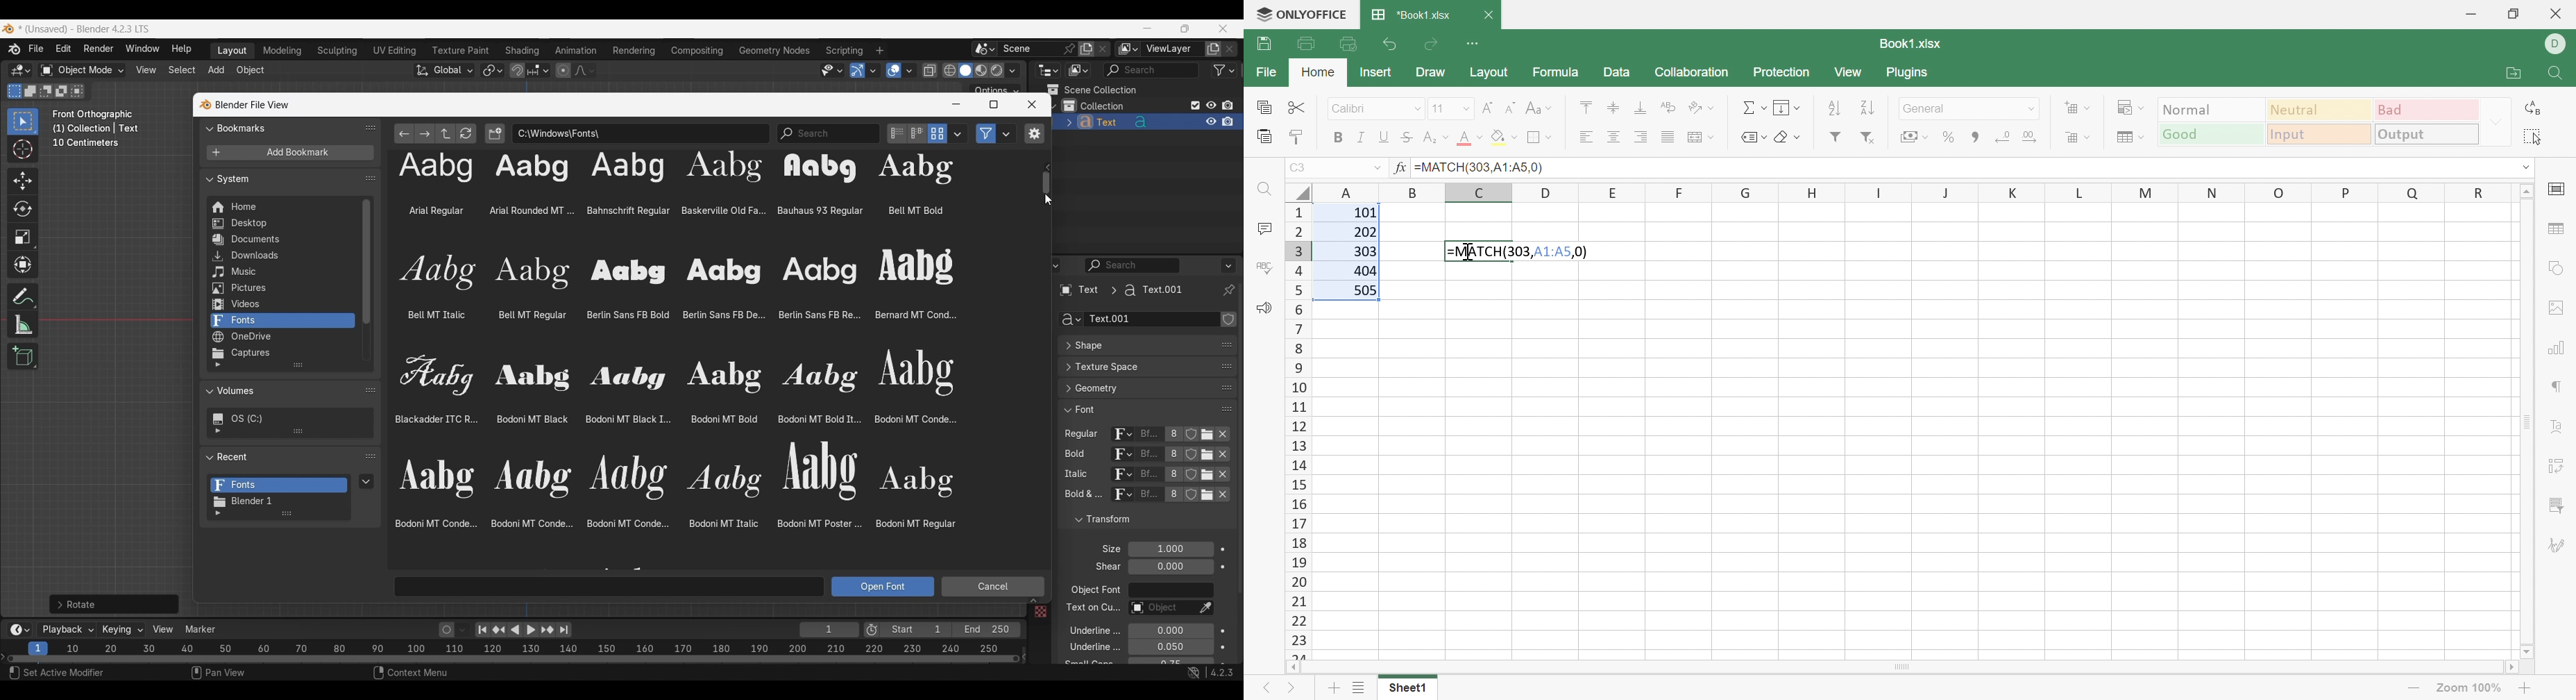 The width and height of the screenshot is (2576, 700). Describe the element at coordinates (1299, 135) in the screenshot. I see `Copy Style` at that location.